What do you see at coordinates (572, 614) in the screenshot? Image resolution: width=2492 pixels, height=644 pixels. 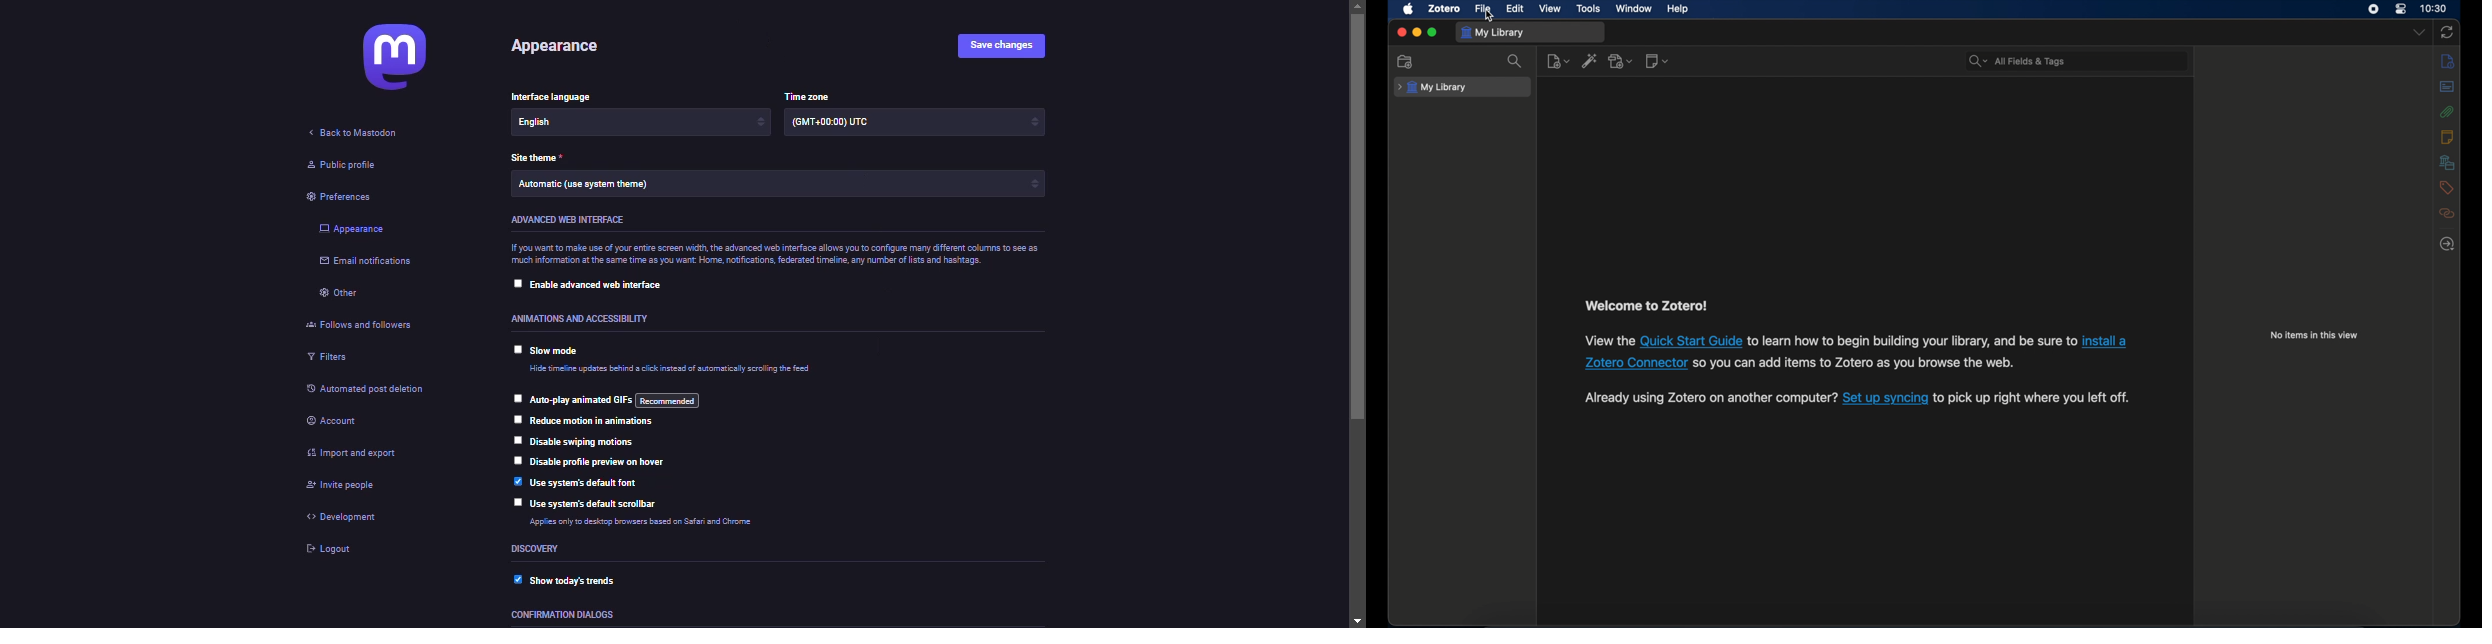 I see `dialogs` at bounding box center [572, 614].